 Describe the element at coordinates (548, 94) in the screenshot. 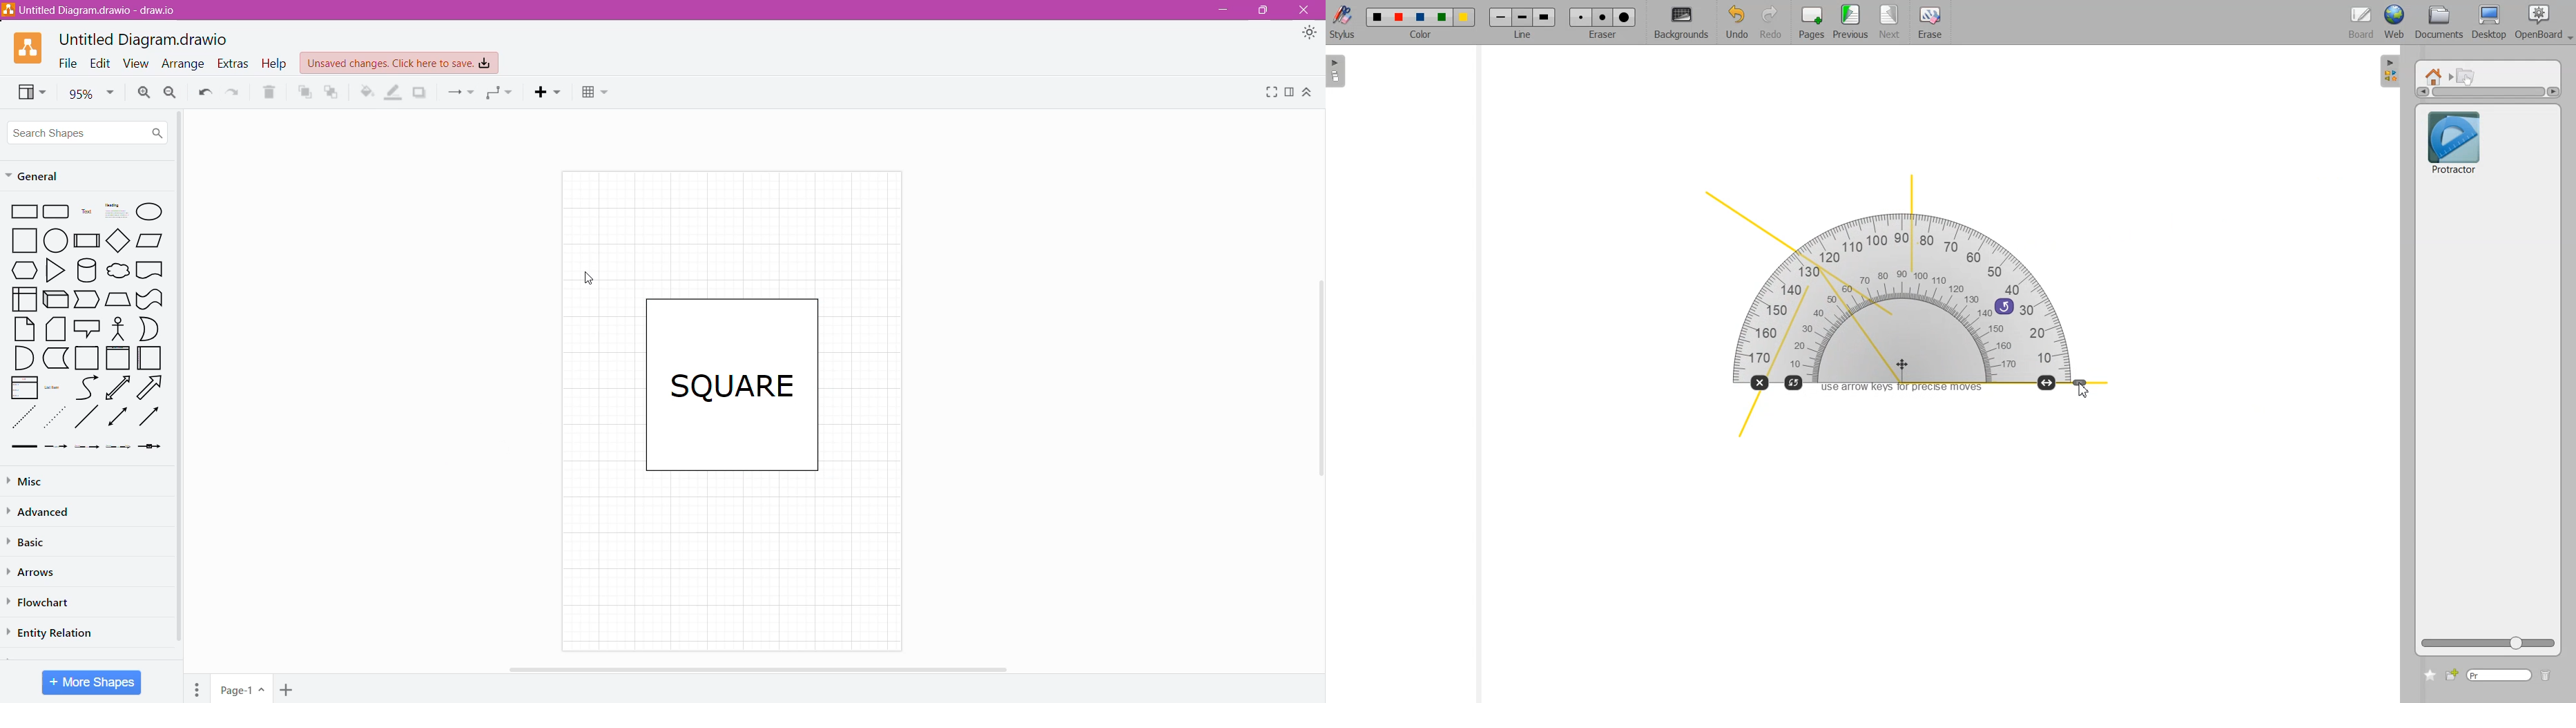

I see `Insert` at that location.